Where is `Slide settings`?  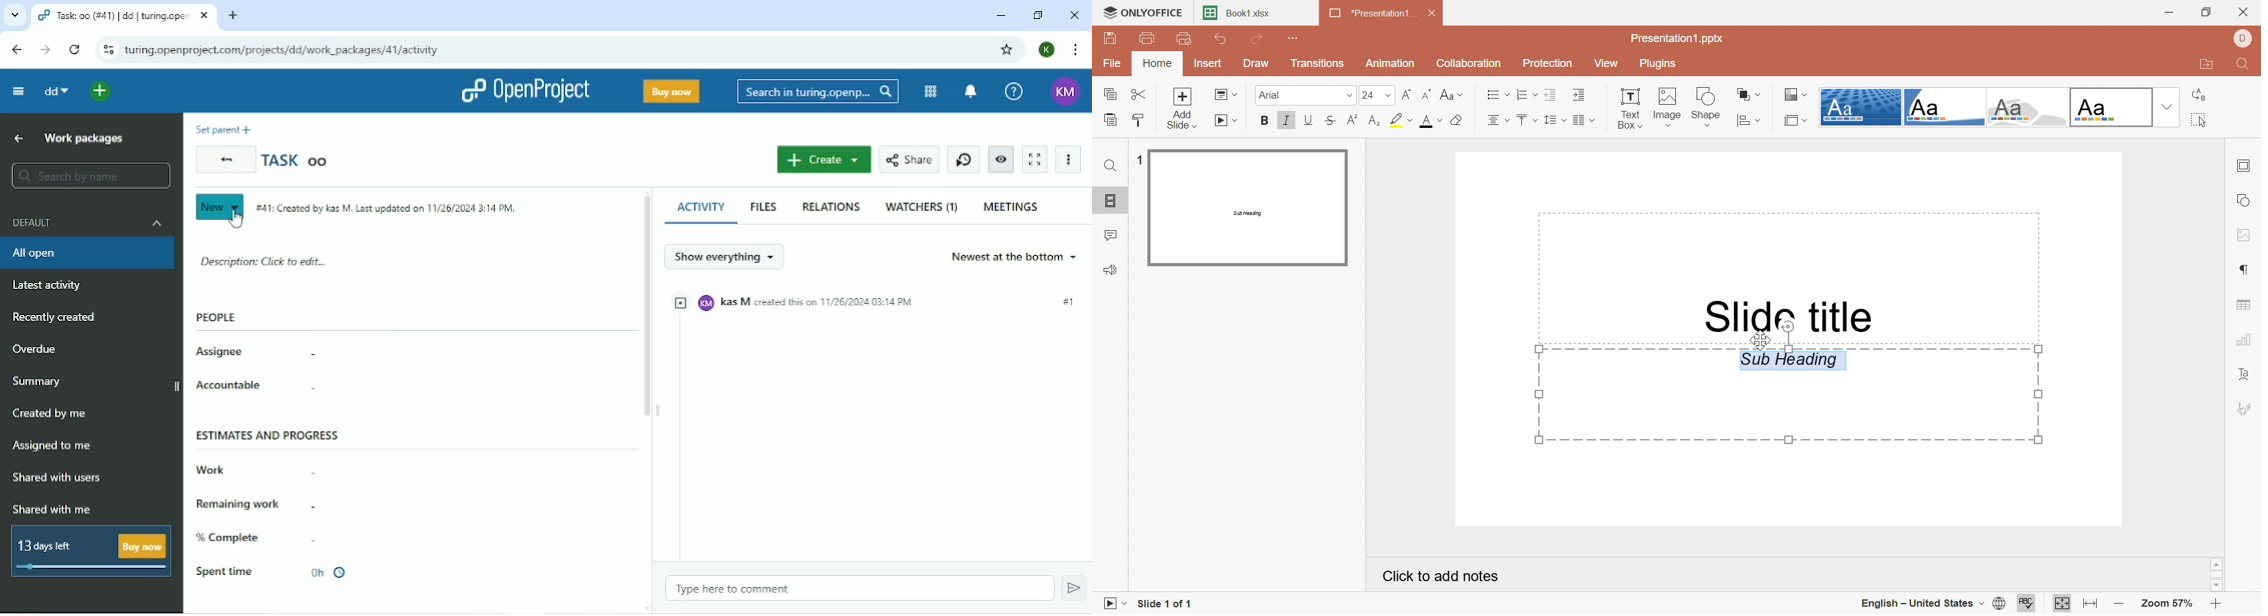
Slide settings is located at coordinates (2245, 166).